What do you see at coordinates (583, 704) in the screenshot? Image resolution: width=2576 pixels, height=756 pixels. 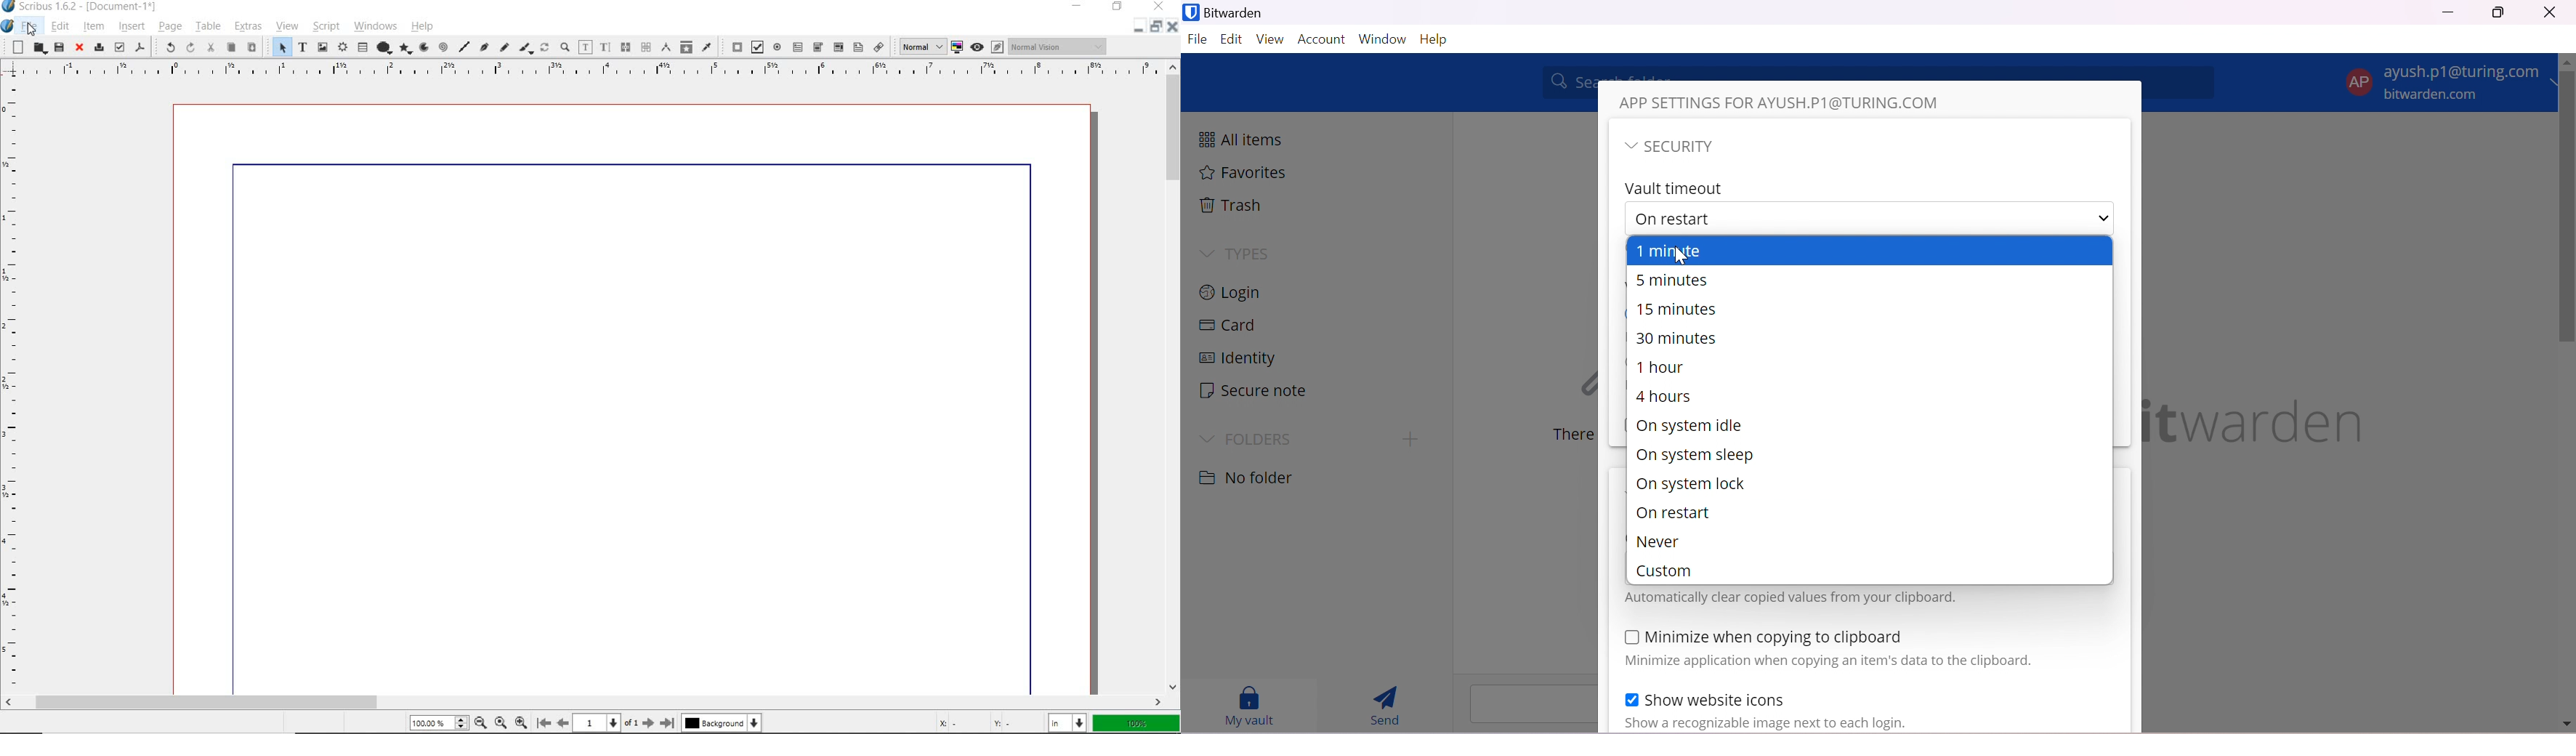 I see `scrollbar` at bounding box center [583, 704].